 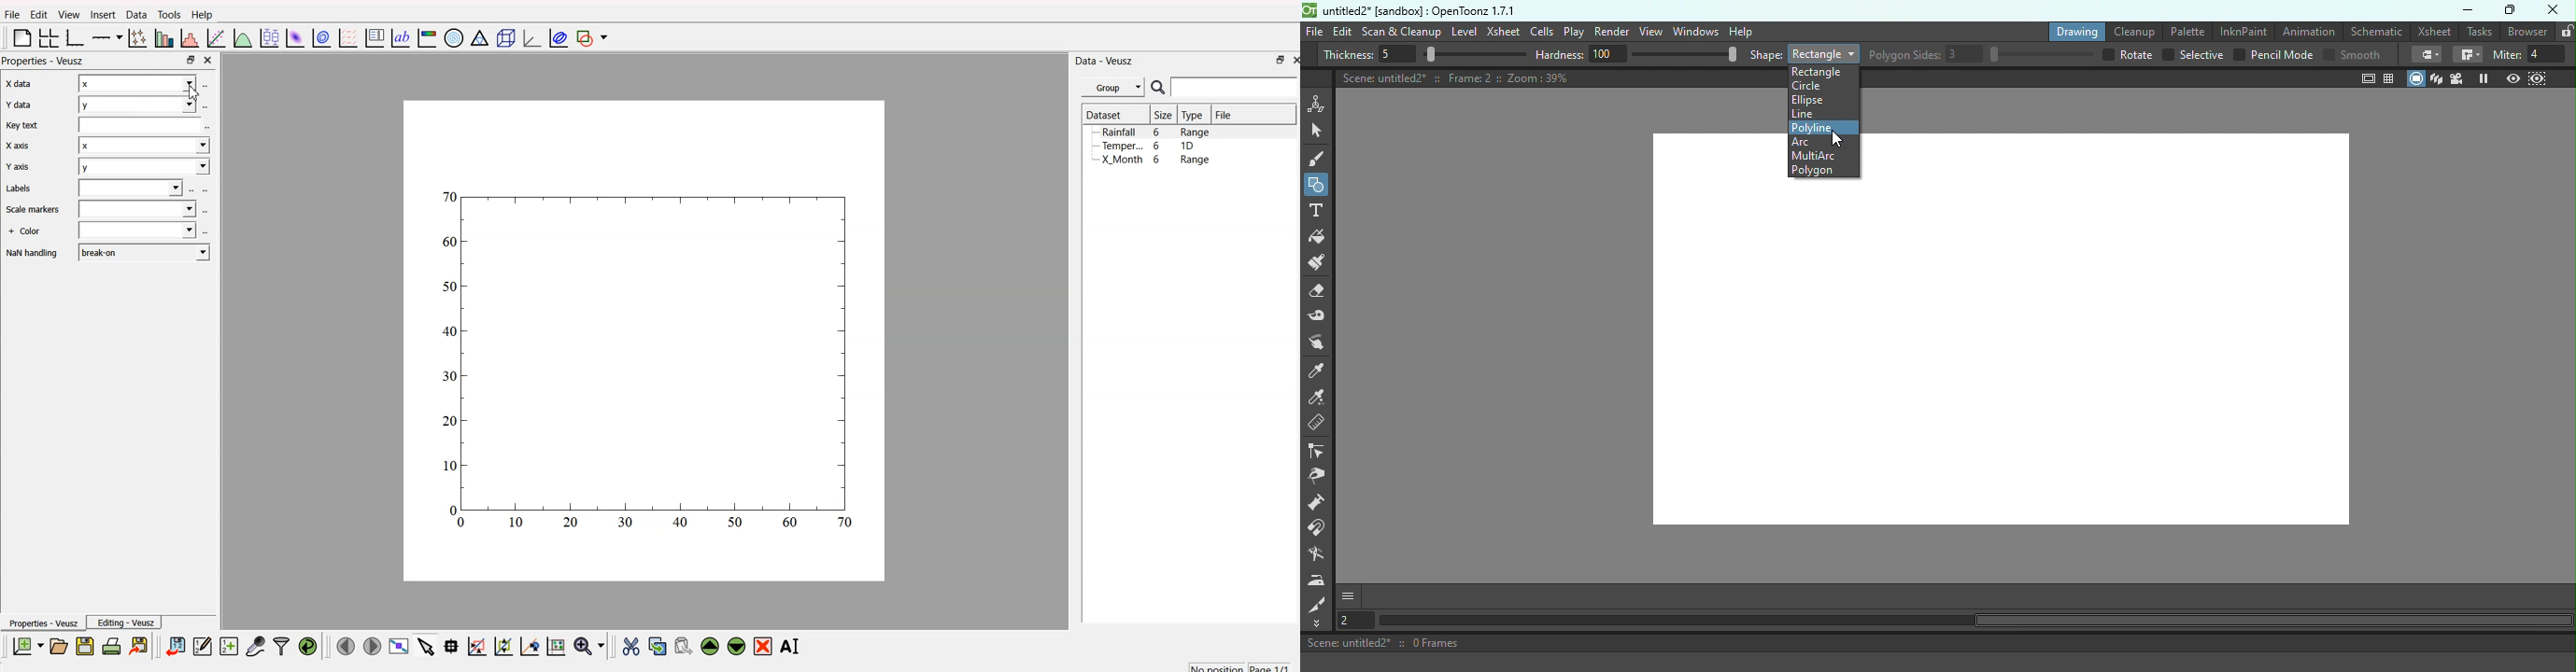 I want to click on Rotate, so click(x=2128, y=55).